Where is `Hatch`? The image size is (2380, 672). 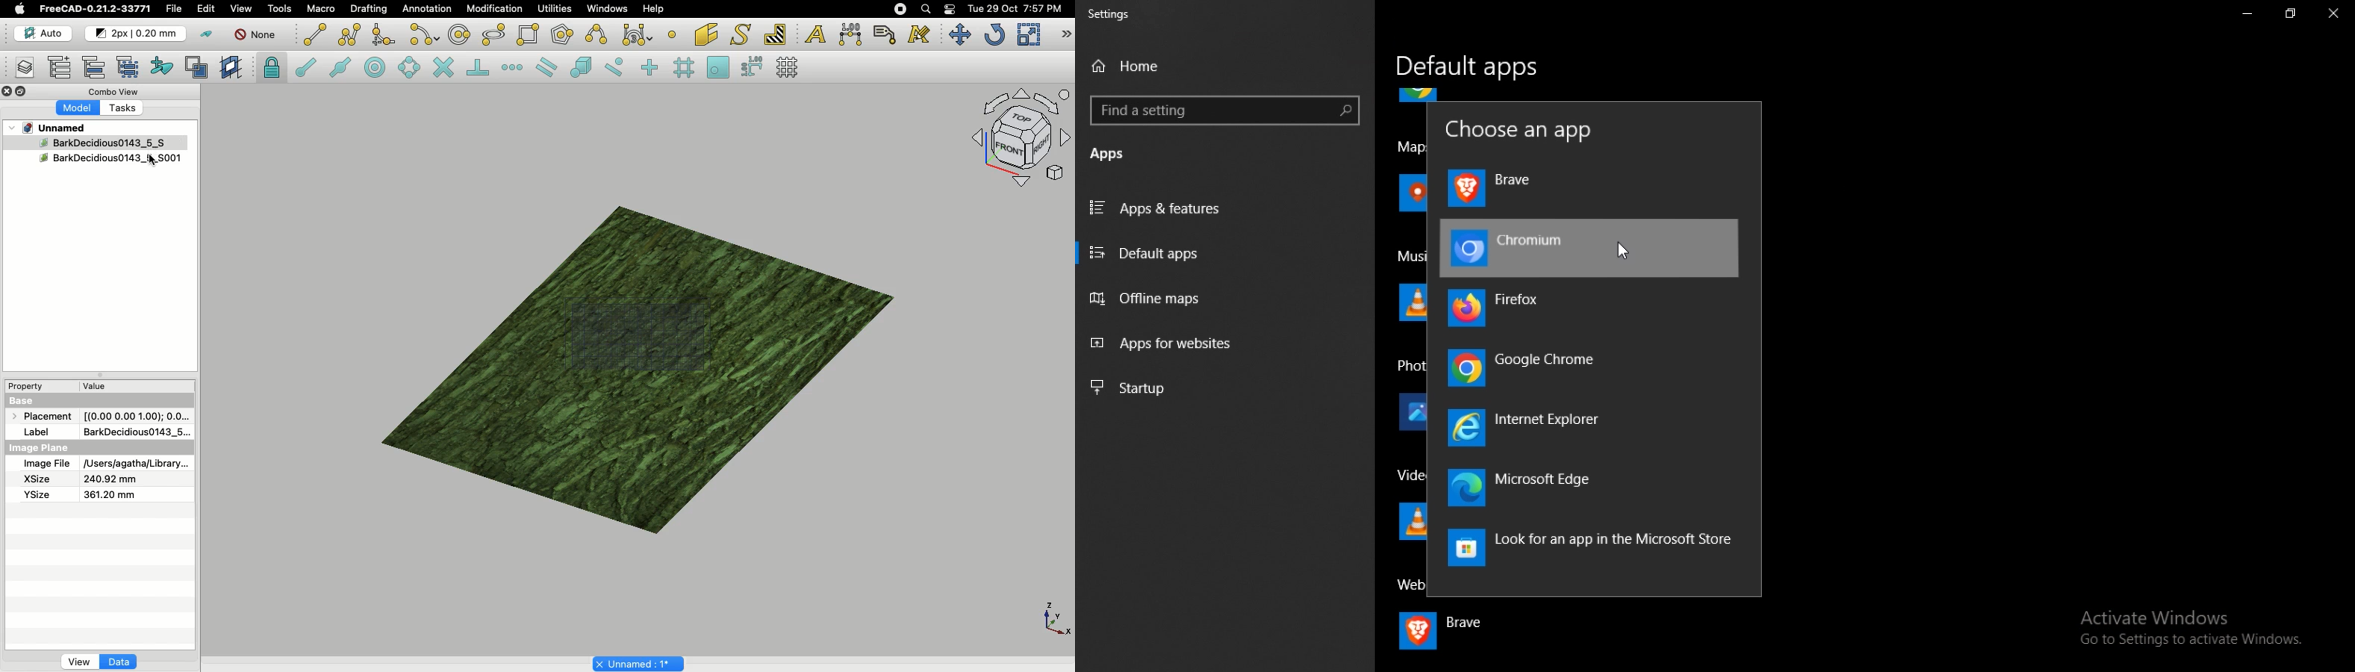 Hatch is located at coordinates (776, 34).